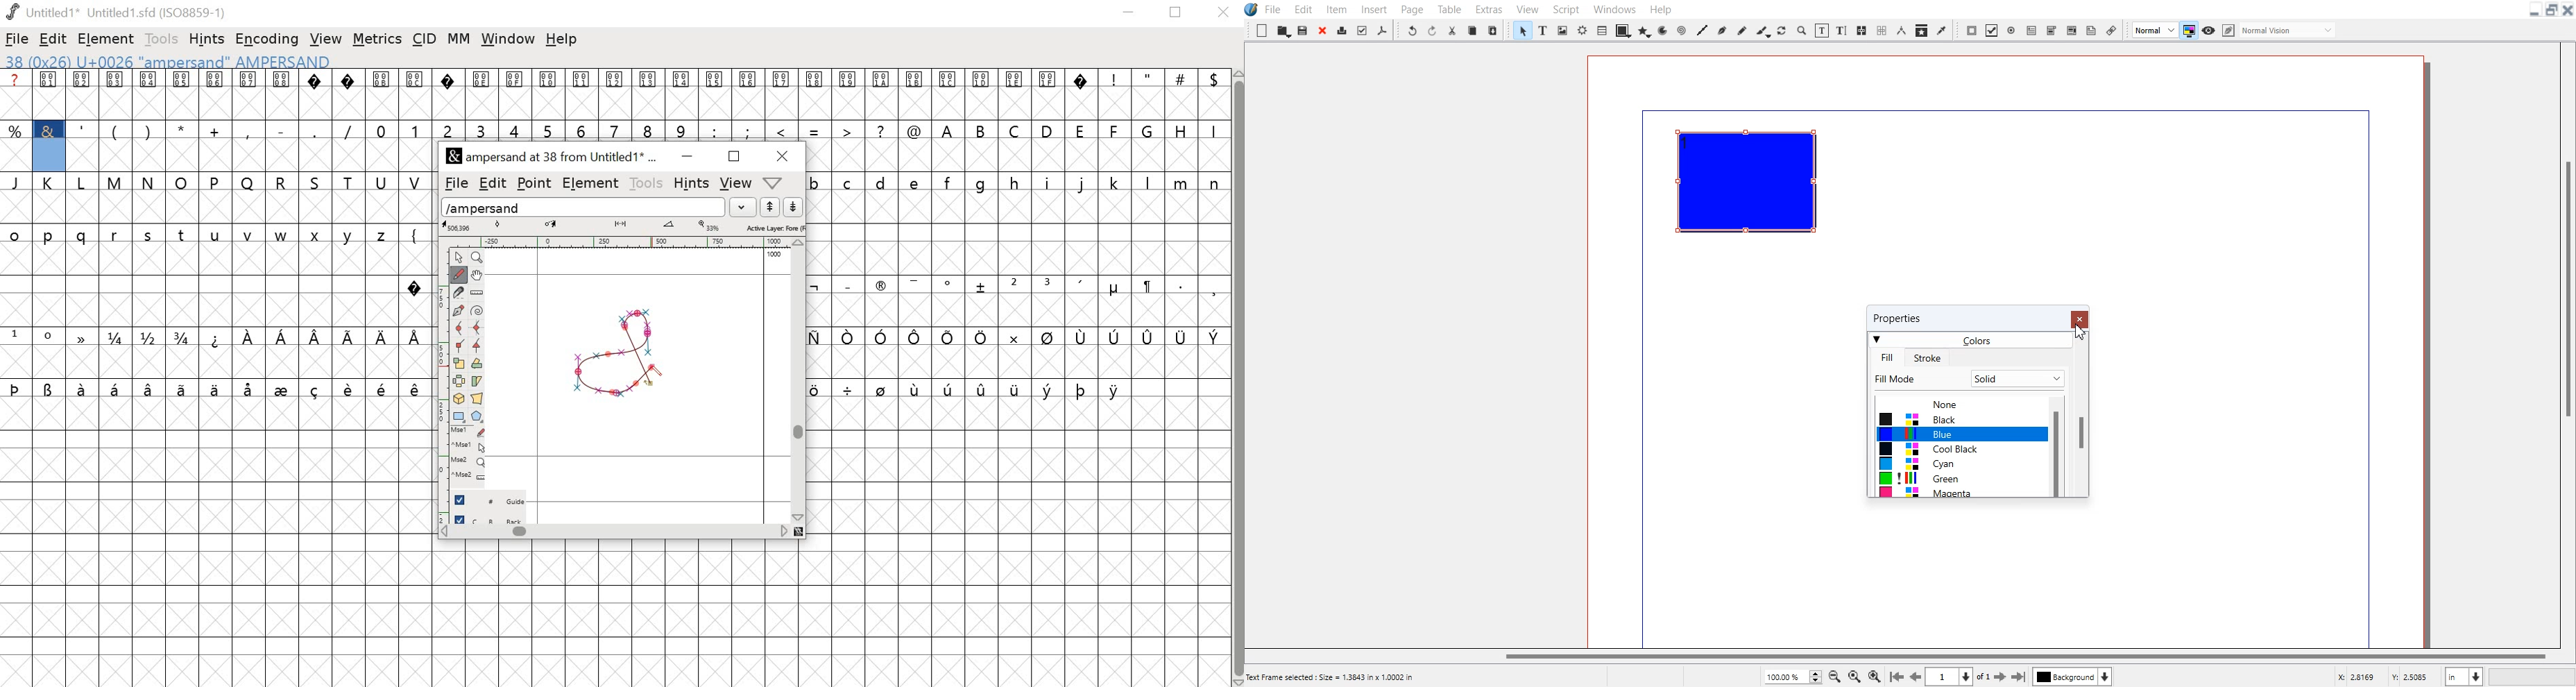 Image resolution: width=2576 pixels, height=700 pixels. What do you see at coordinates (460, 399) in the screenshot?
I see `rotate the selection in 3D and project back to plane ` at bounding box center [460, 399].